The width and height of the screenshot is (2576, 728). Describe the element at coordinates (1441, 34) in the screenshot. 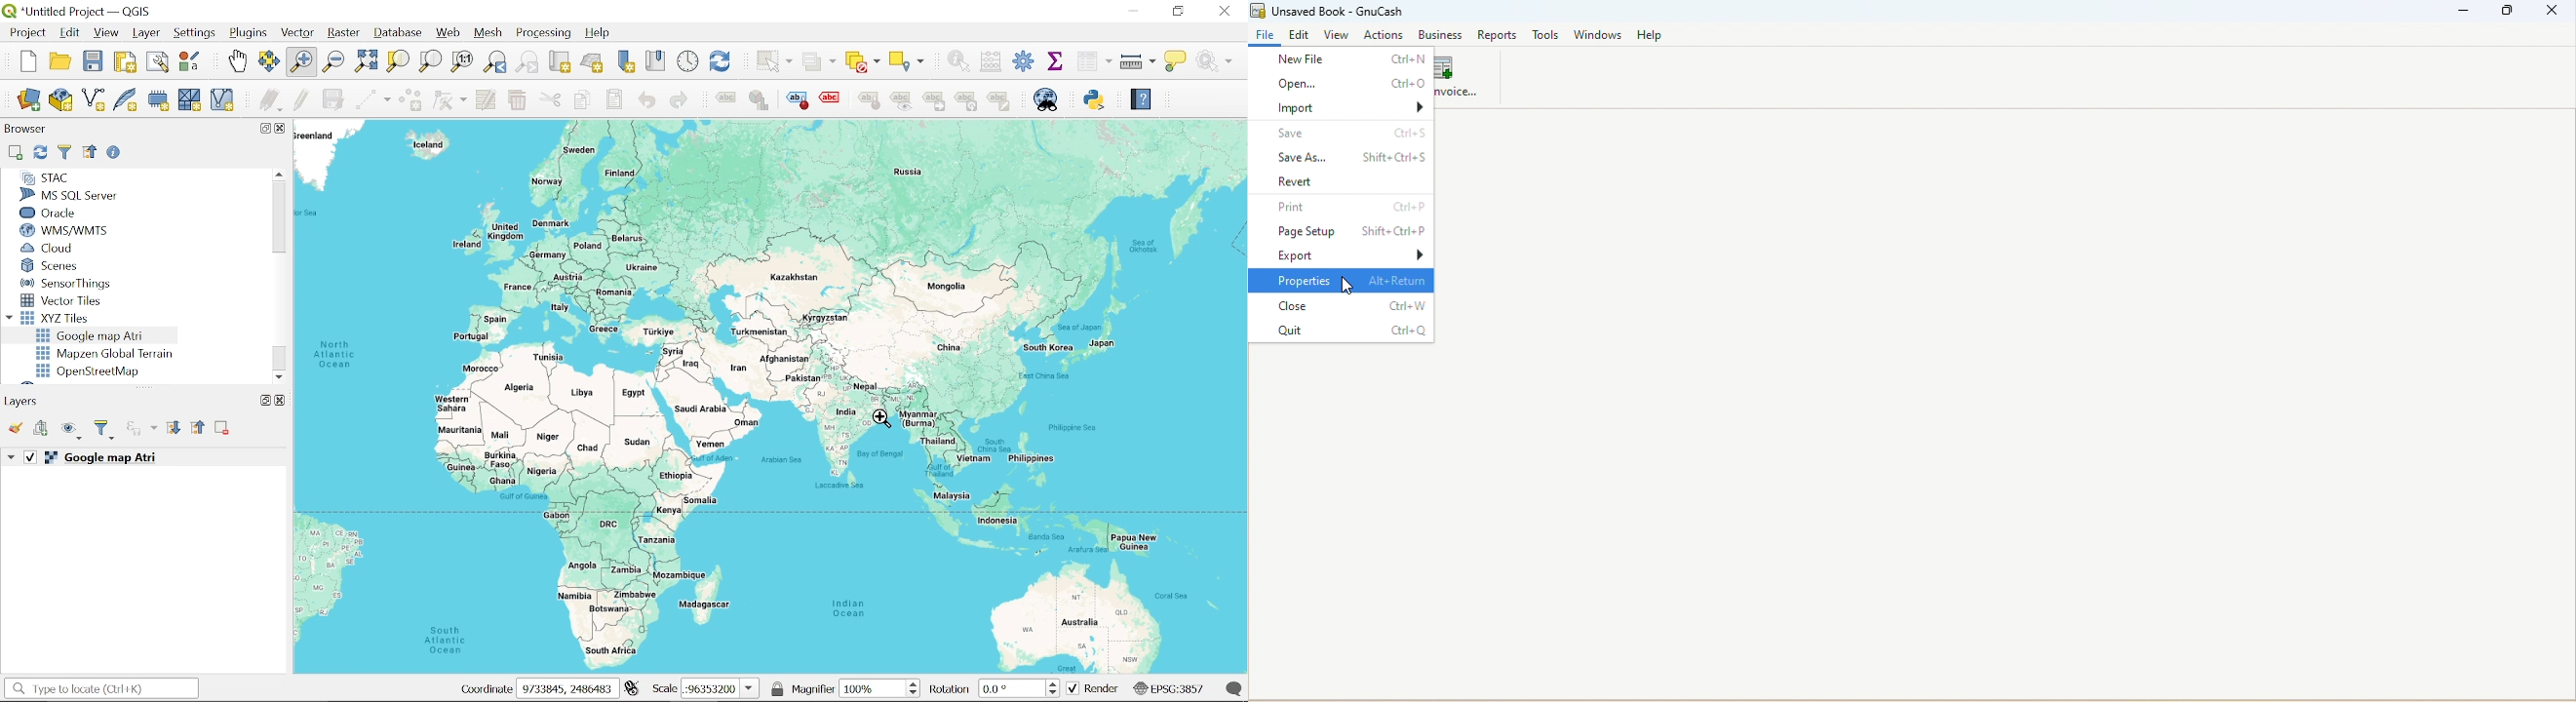

I see `Business` at that location.